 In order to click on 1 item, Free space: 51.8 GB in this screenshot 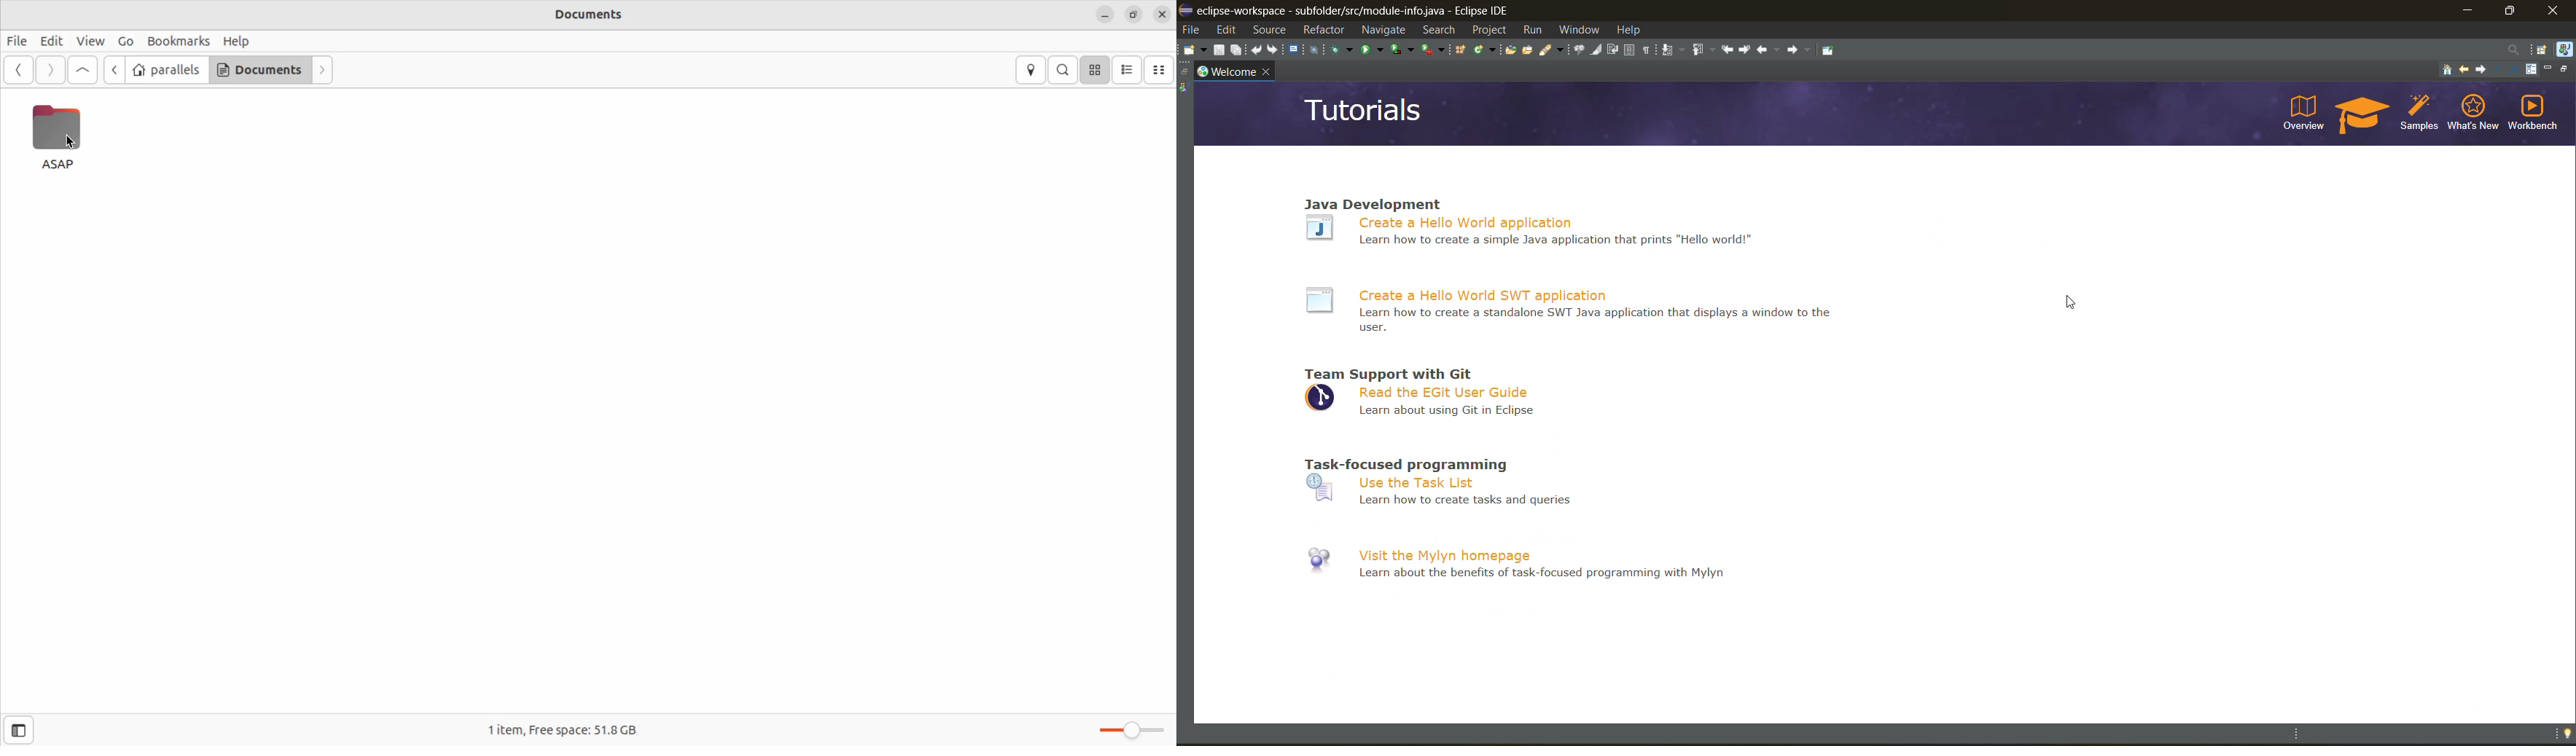, I will do `click(570, 729)`.